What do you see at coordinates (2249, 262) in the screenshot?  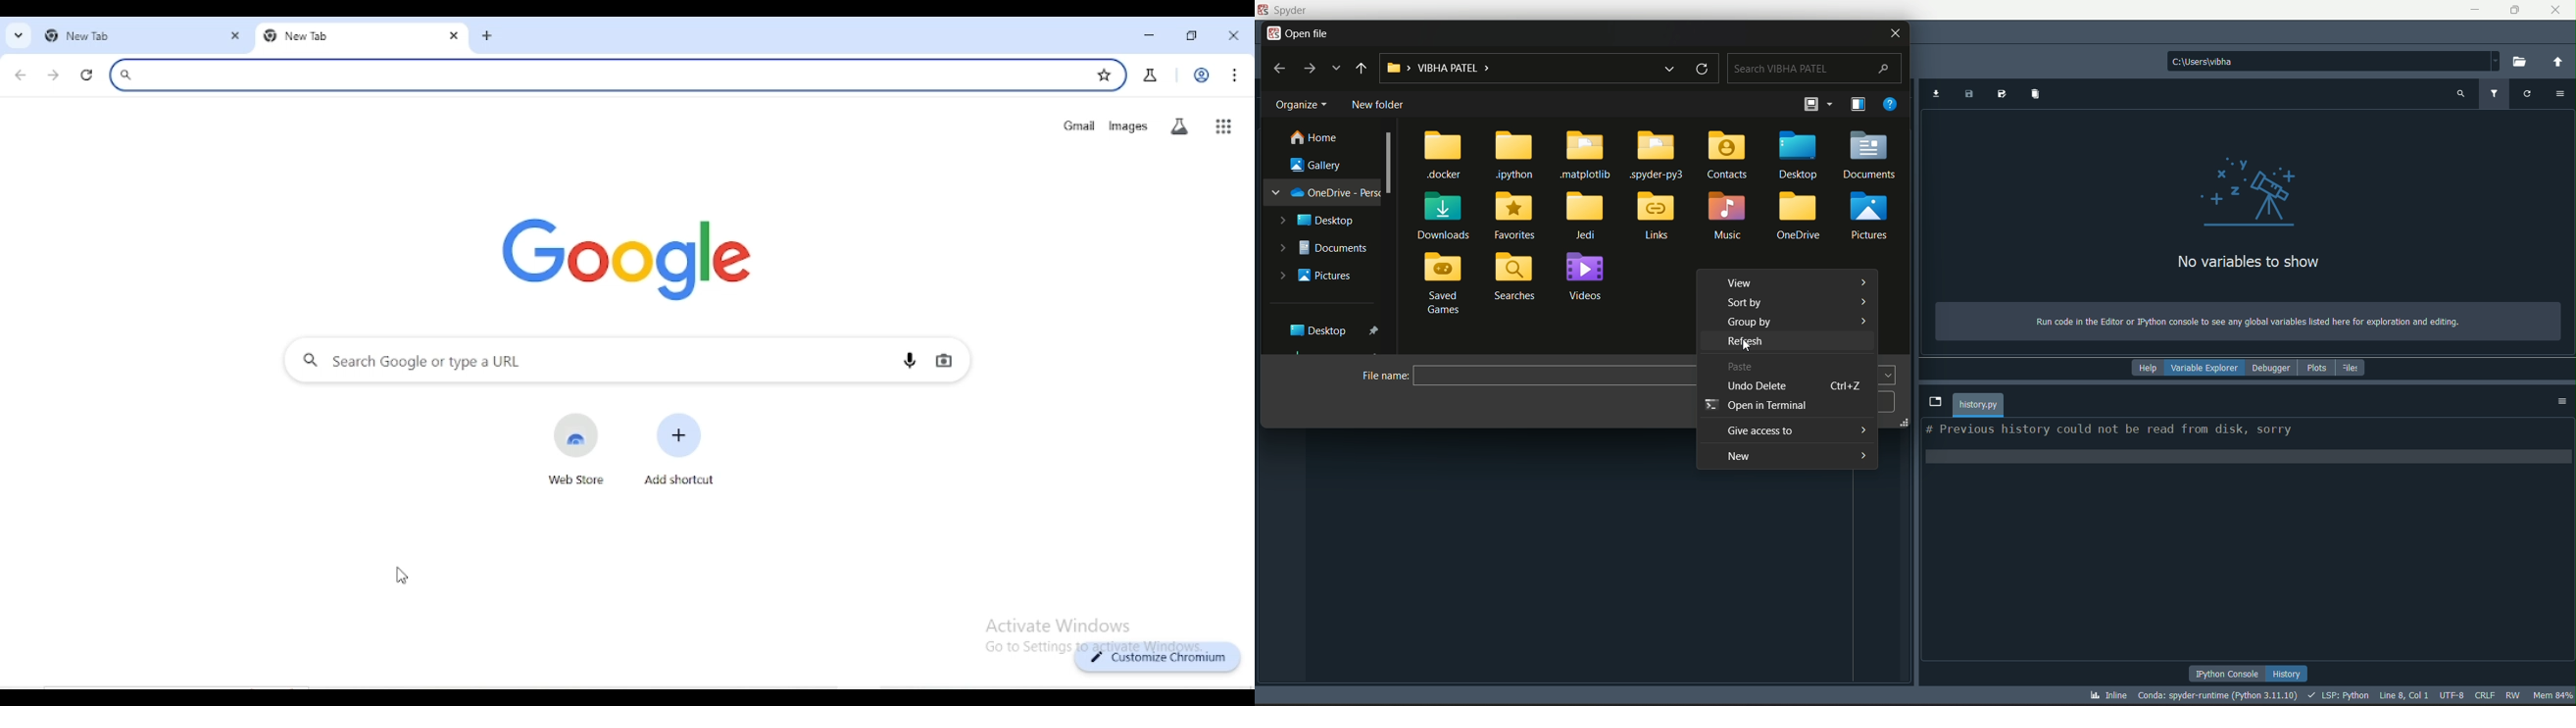 I see `text` at bounding box center [2249, 262].